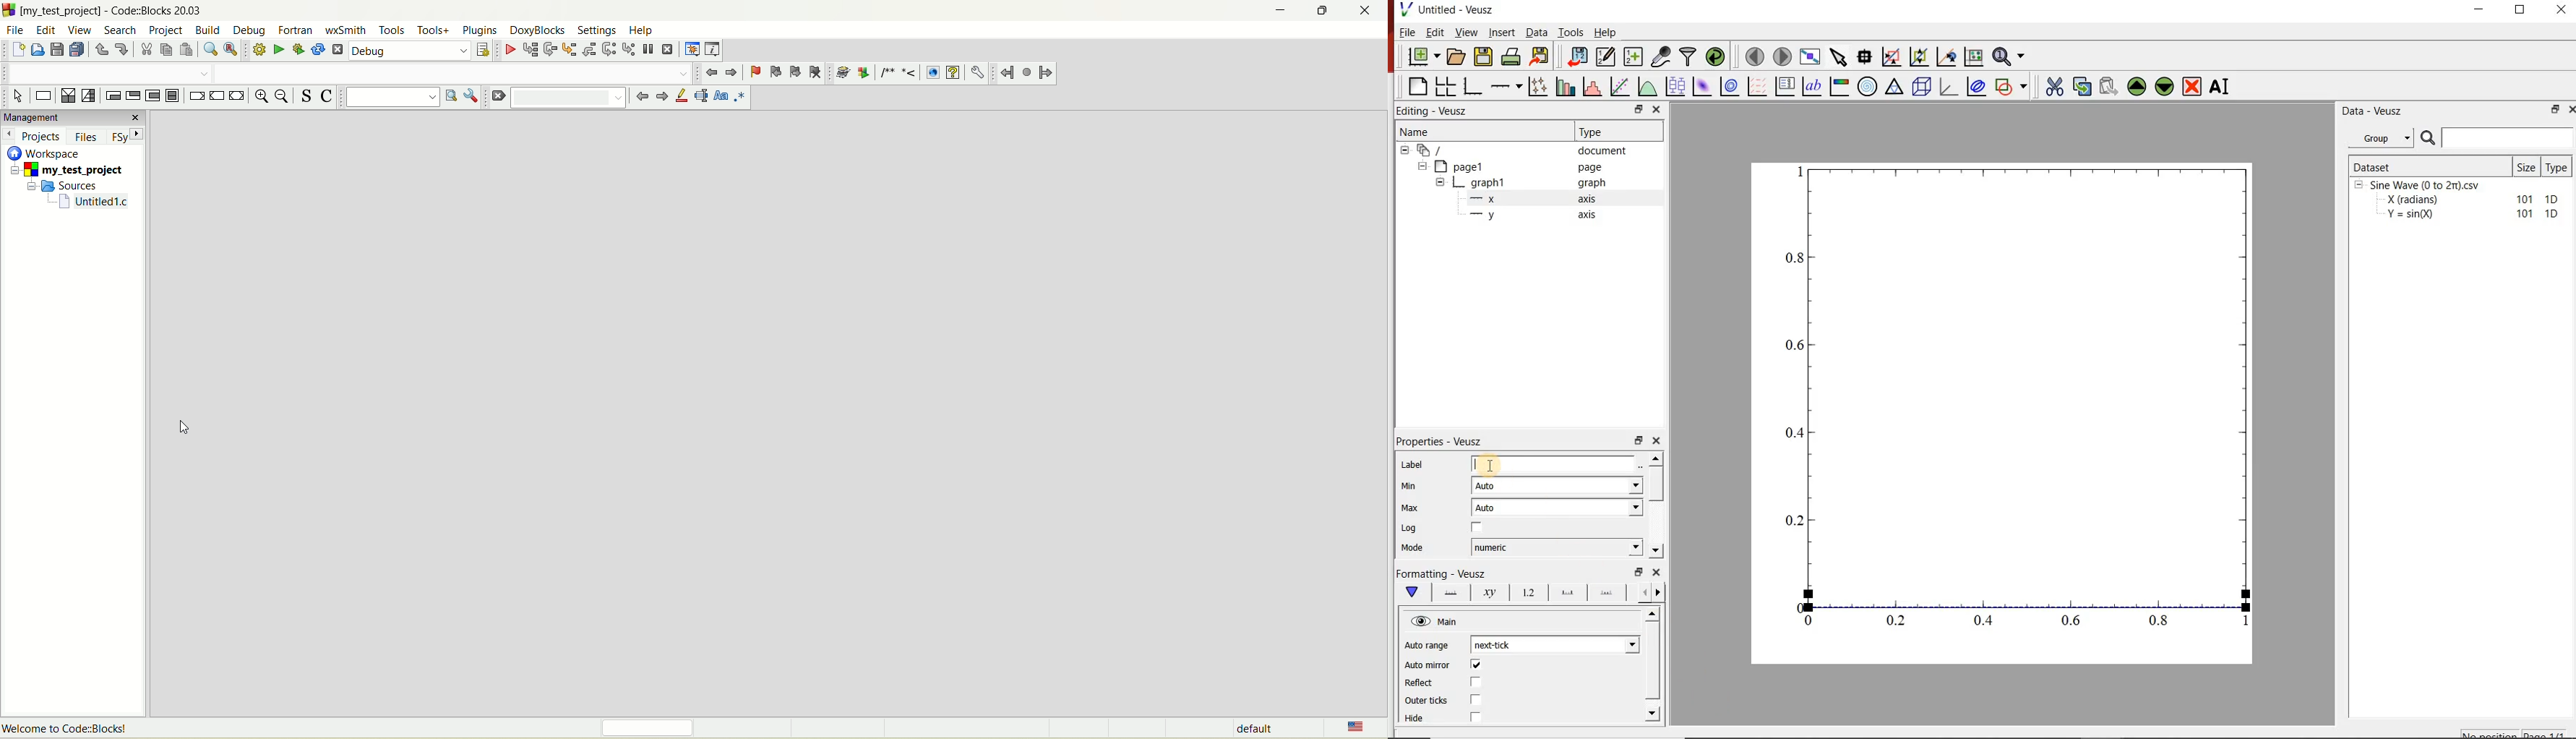 This screenshot has height=756, width=2576. Describe the element at coordinates (1411, 592) in the screenshot. I see `down arrow` at that location.